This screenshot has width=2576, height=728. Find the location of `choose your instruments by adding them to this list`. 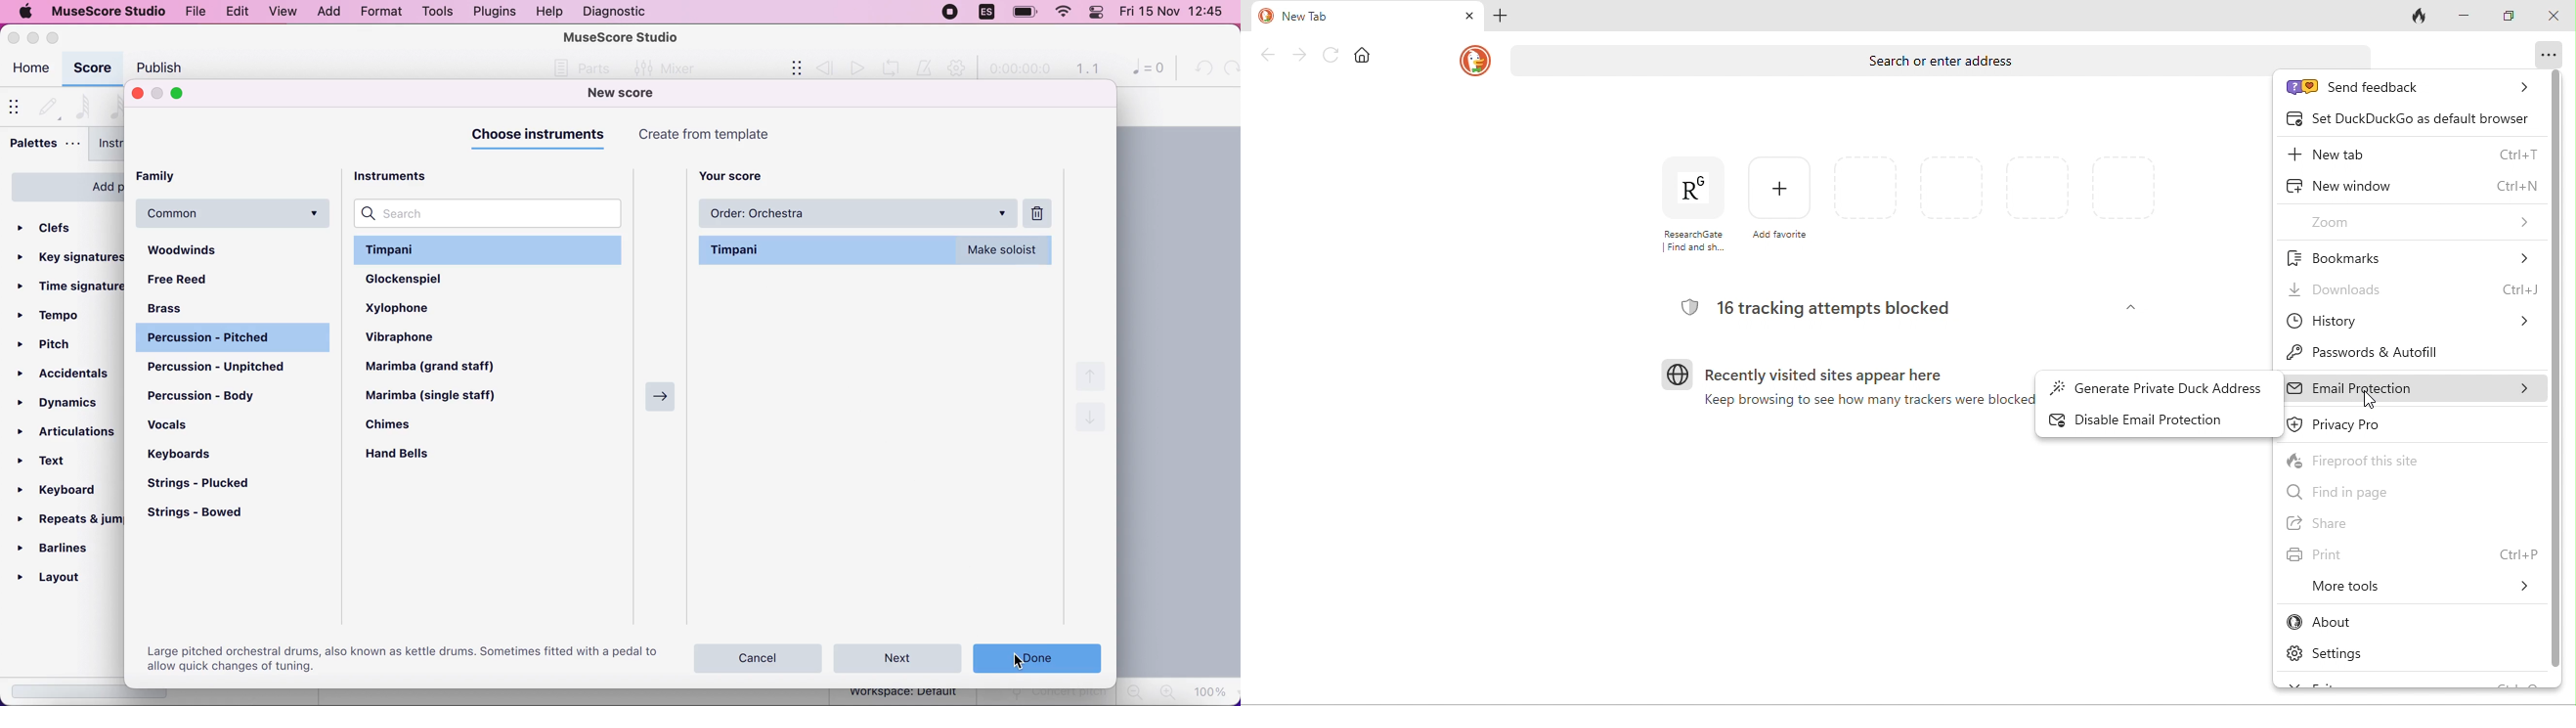

choose your instruments by adding them to this list is located at coordinates (883, 438).